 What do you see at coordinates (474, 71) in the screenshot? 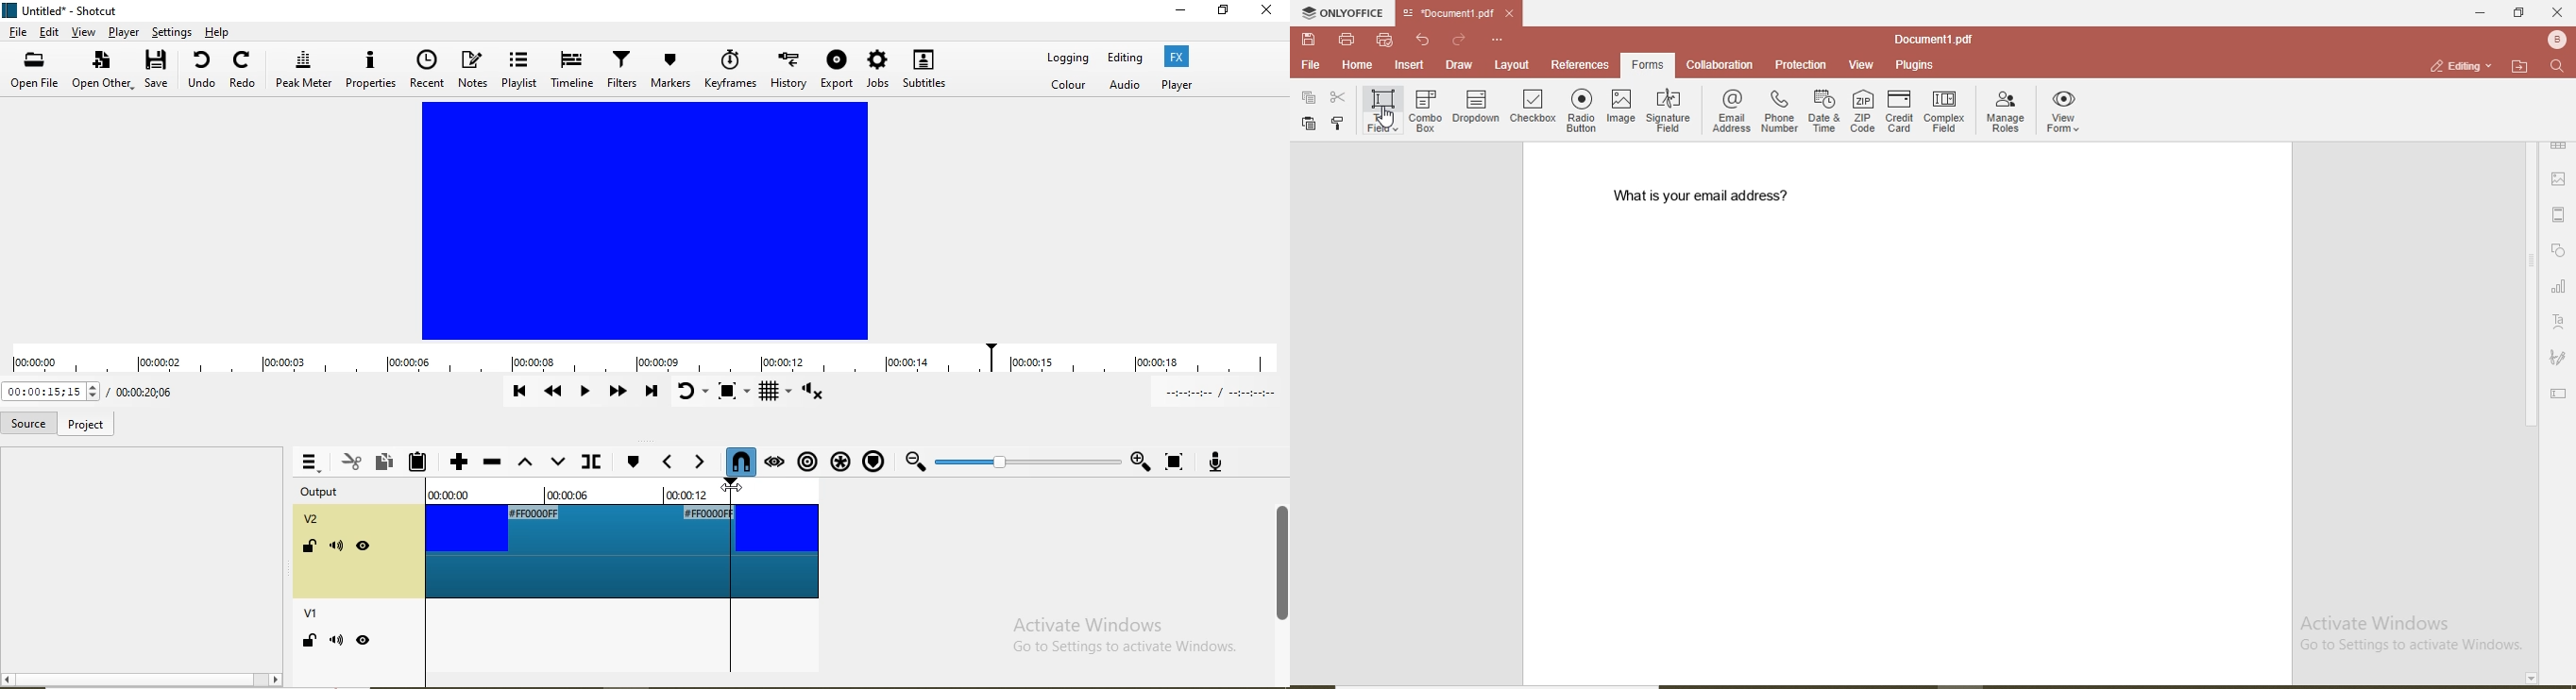
I see `notes` at bounding box center [474, 71].